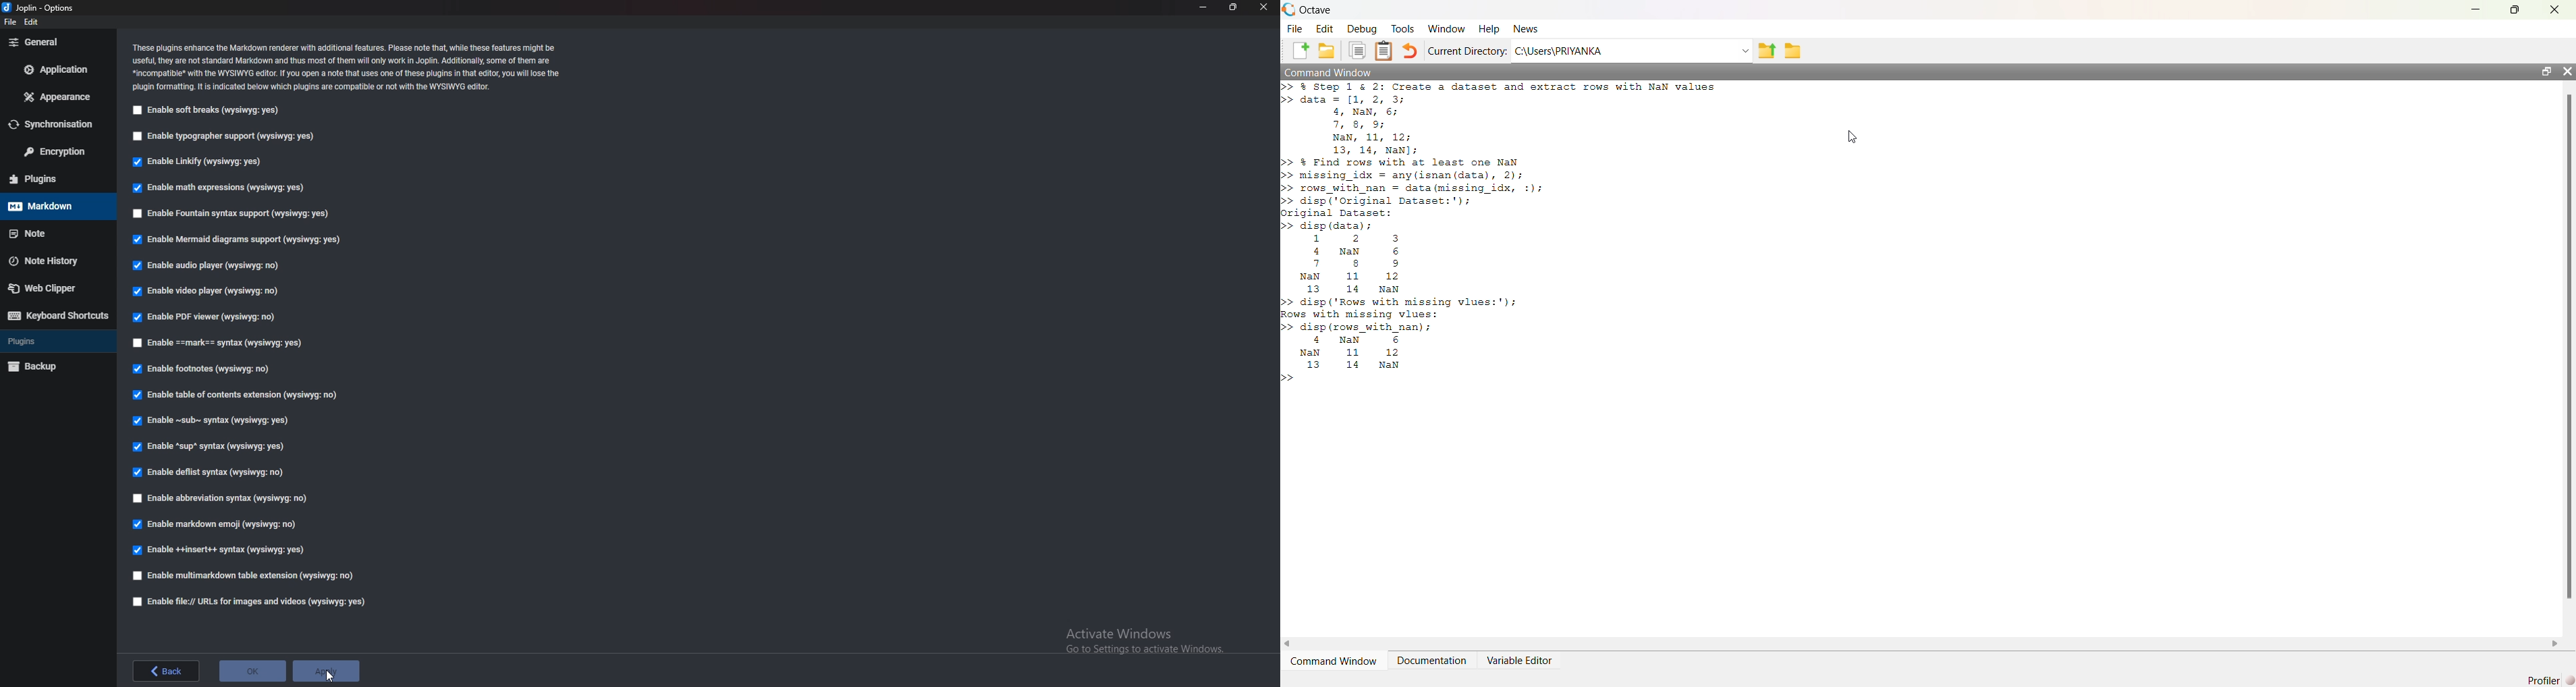 This screenshot has height=700, width=2576. I want to click on cursor, so click(330, 676).